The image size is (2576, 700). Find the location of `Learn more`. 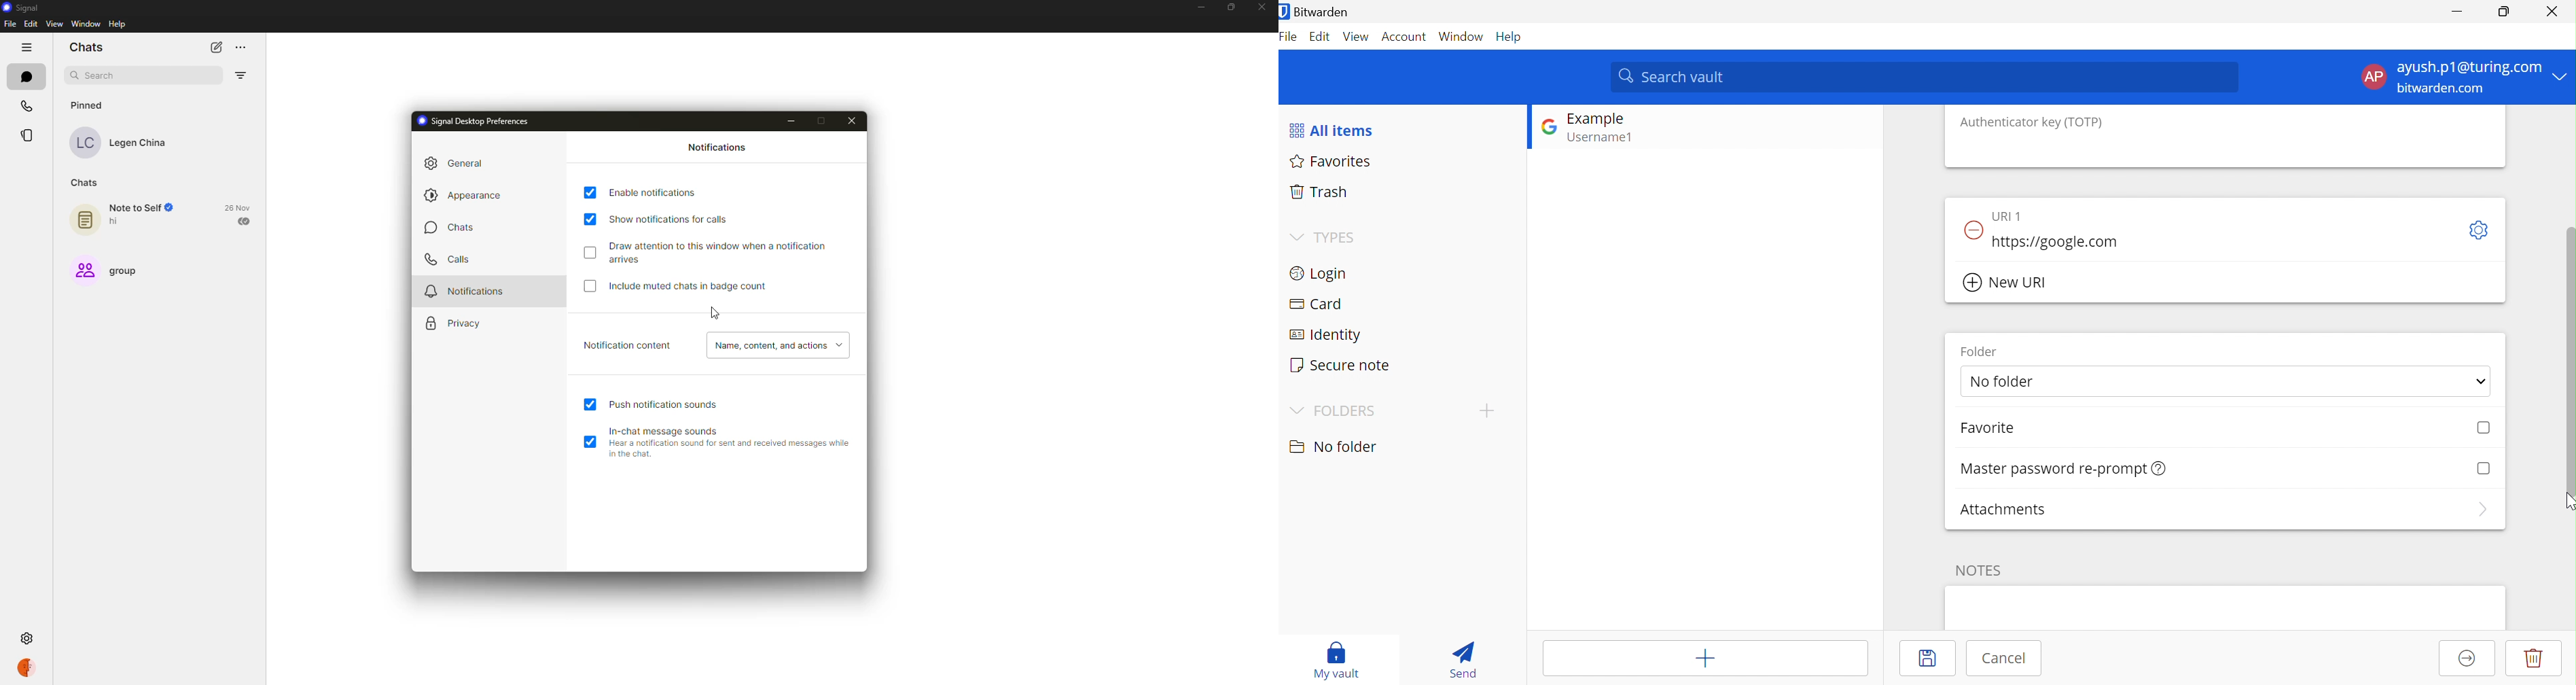

Learn more is located at coordinates (2161, 468).